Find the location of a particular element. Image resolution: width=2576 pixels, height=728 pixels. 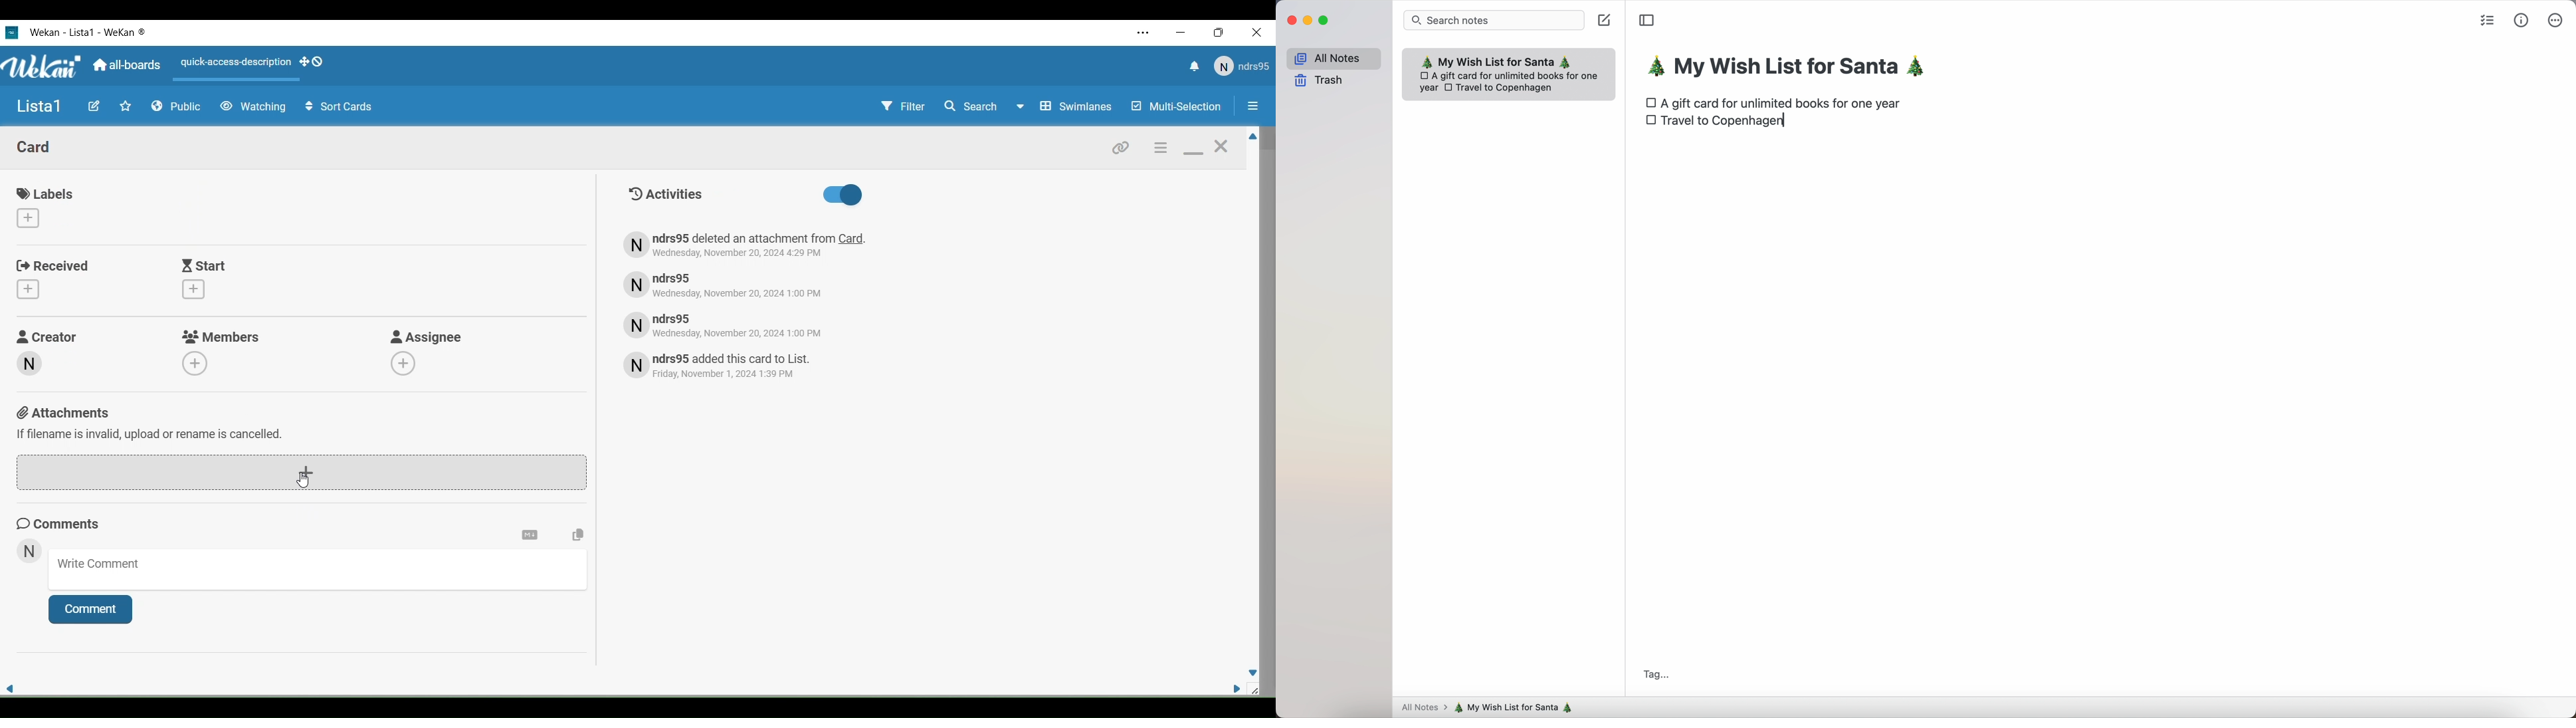

Asignee is located at coordinates (427, 336).